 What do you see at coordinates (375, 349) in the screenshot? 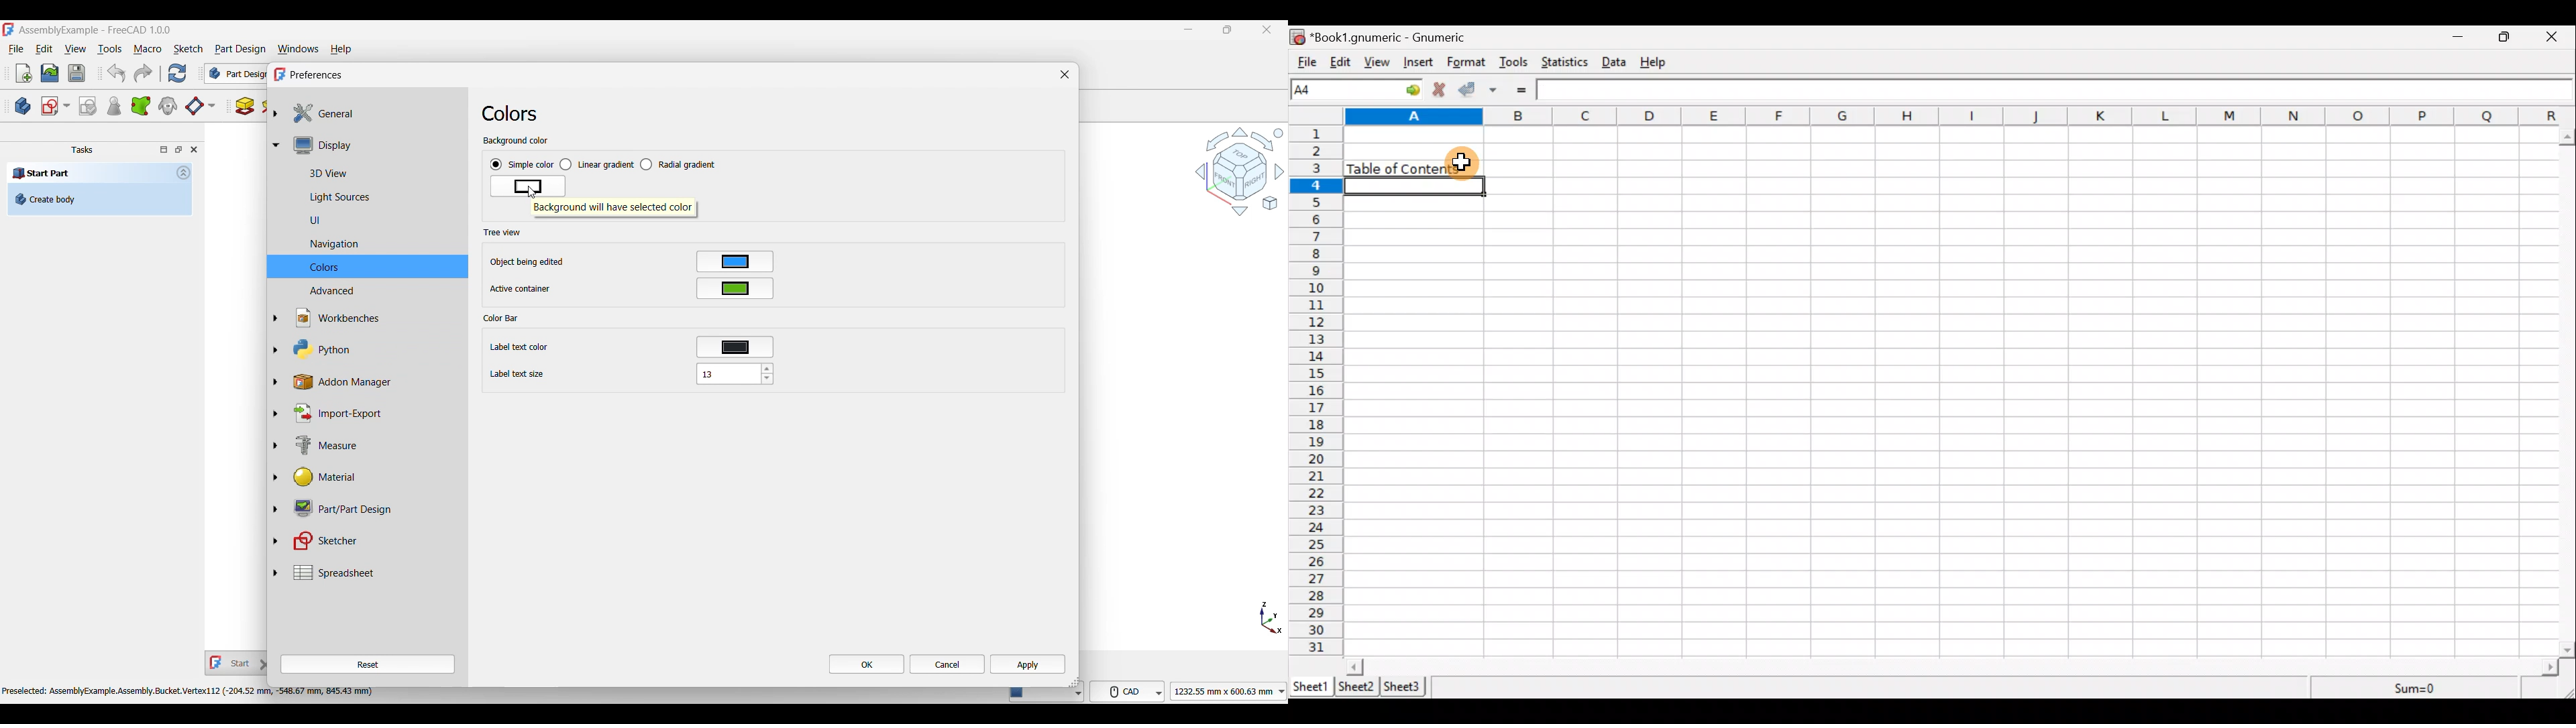
I see `Python` at bounding box center [375, 349].